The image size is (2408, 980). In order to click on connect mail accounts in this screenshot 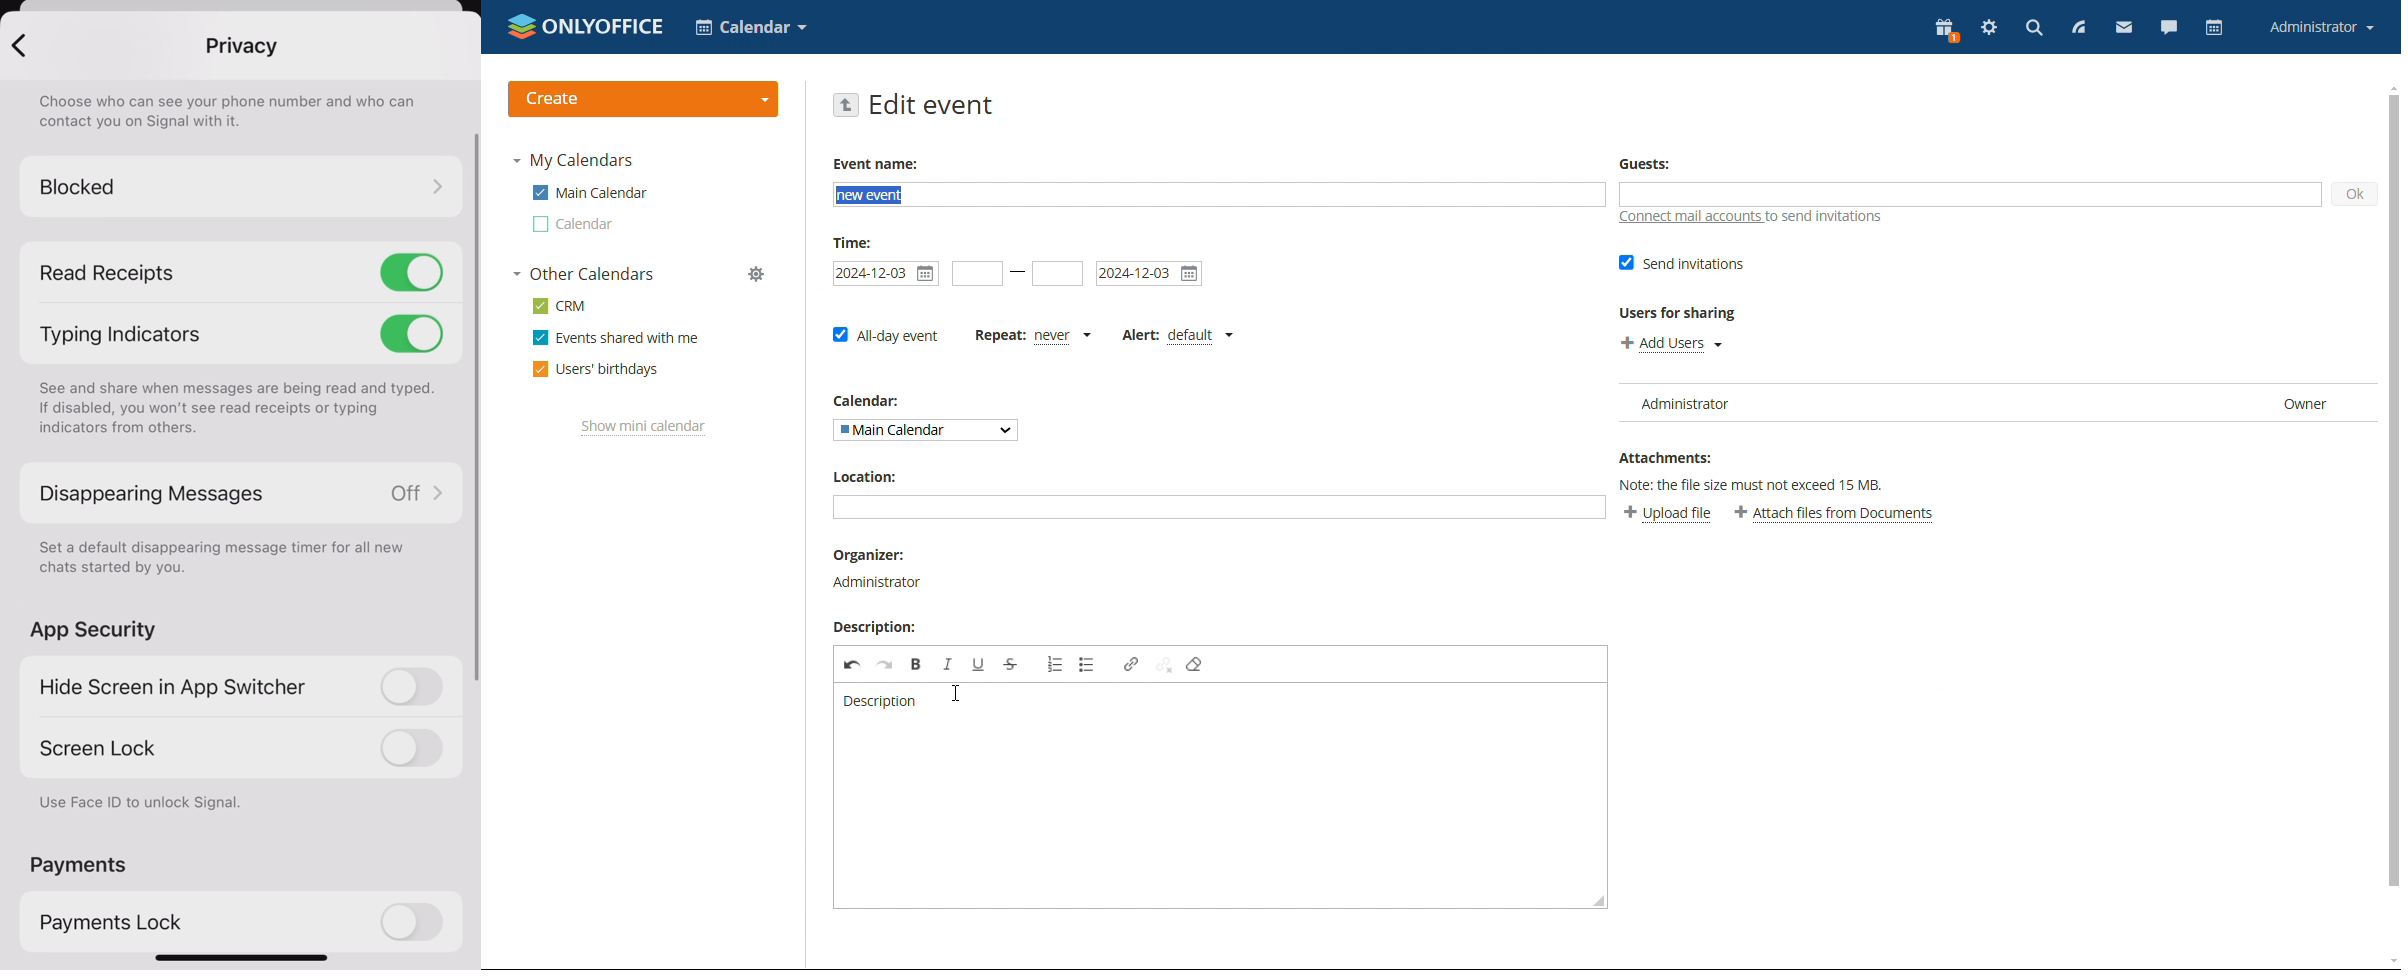, I will do `click(1751, 219)`.